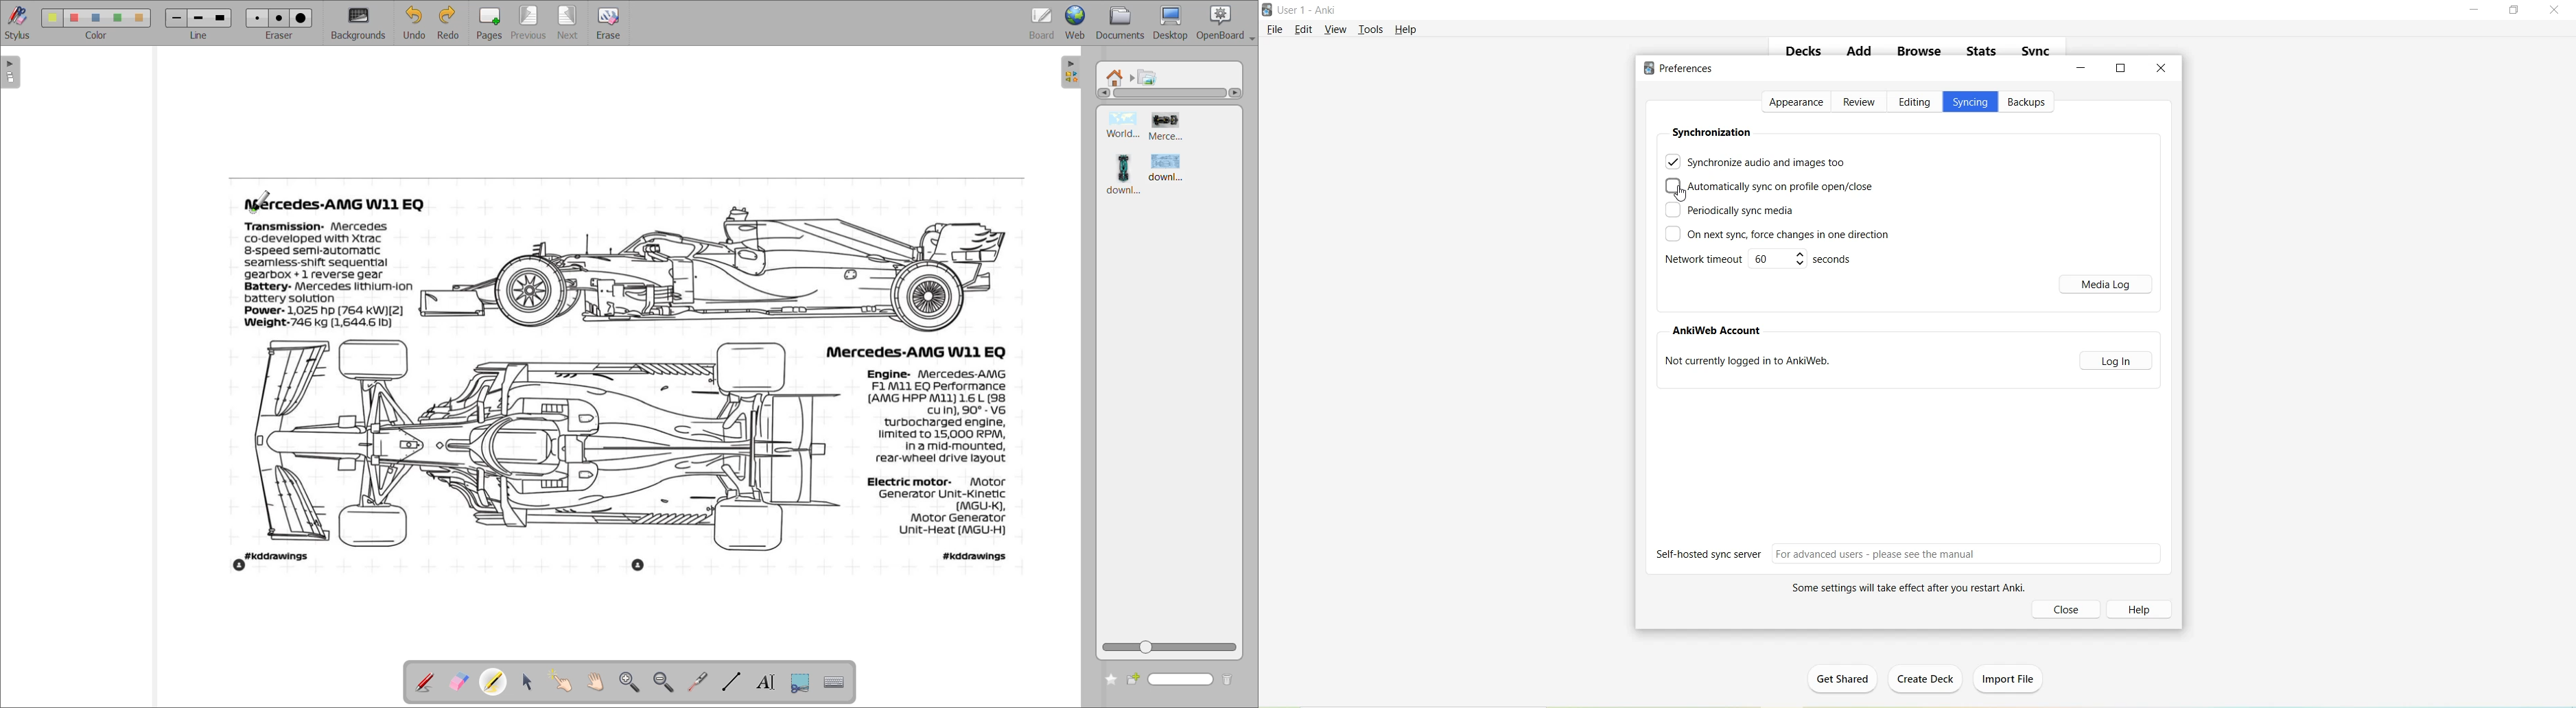 This screenshot has width=2576, height=728. Describe the element at coordinates (1761, 261) in the screenshot. I see `Network timeout` at that location.